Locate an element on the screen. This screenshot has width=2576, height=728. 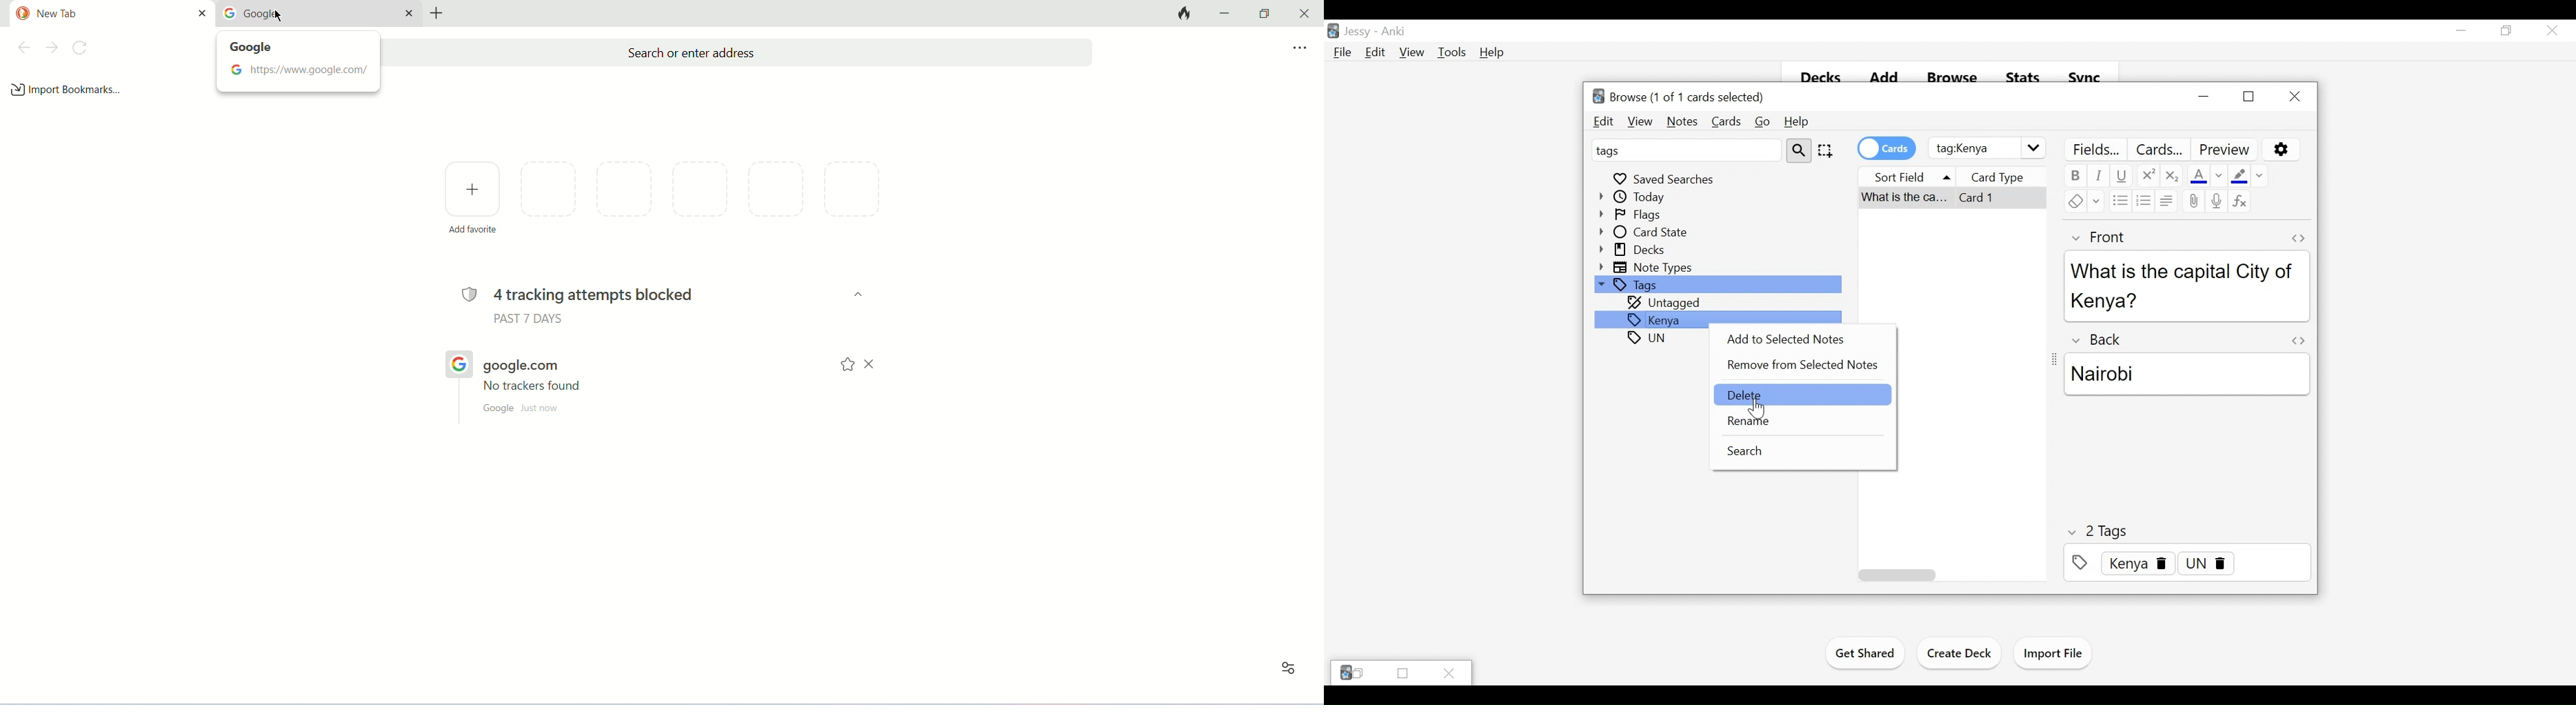
Help is located at coordinates (1493, 53).